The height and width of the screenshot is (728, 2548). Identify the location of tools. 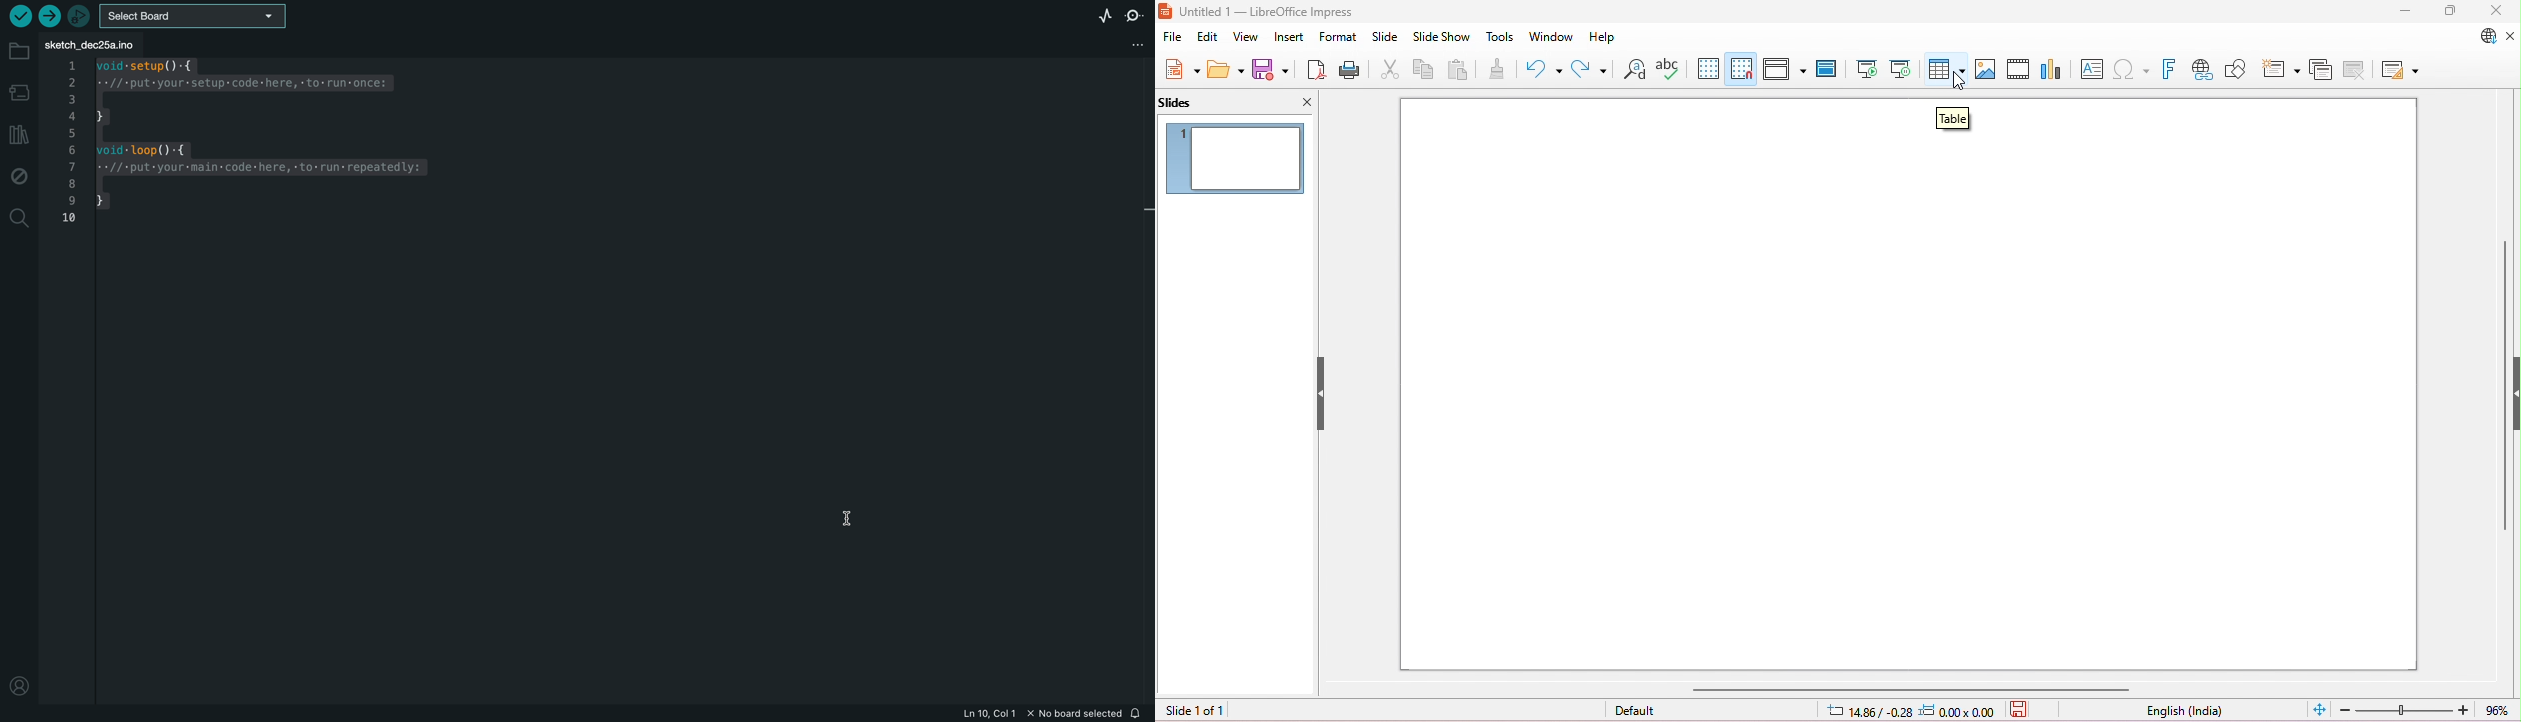
(1500, 38).